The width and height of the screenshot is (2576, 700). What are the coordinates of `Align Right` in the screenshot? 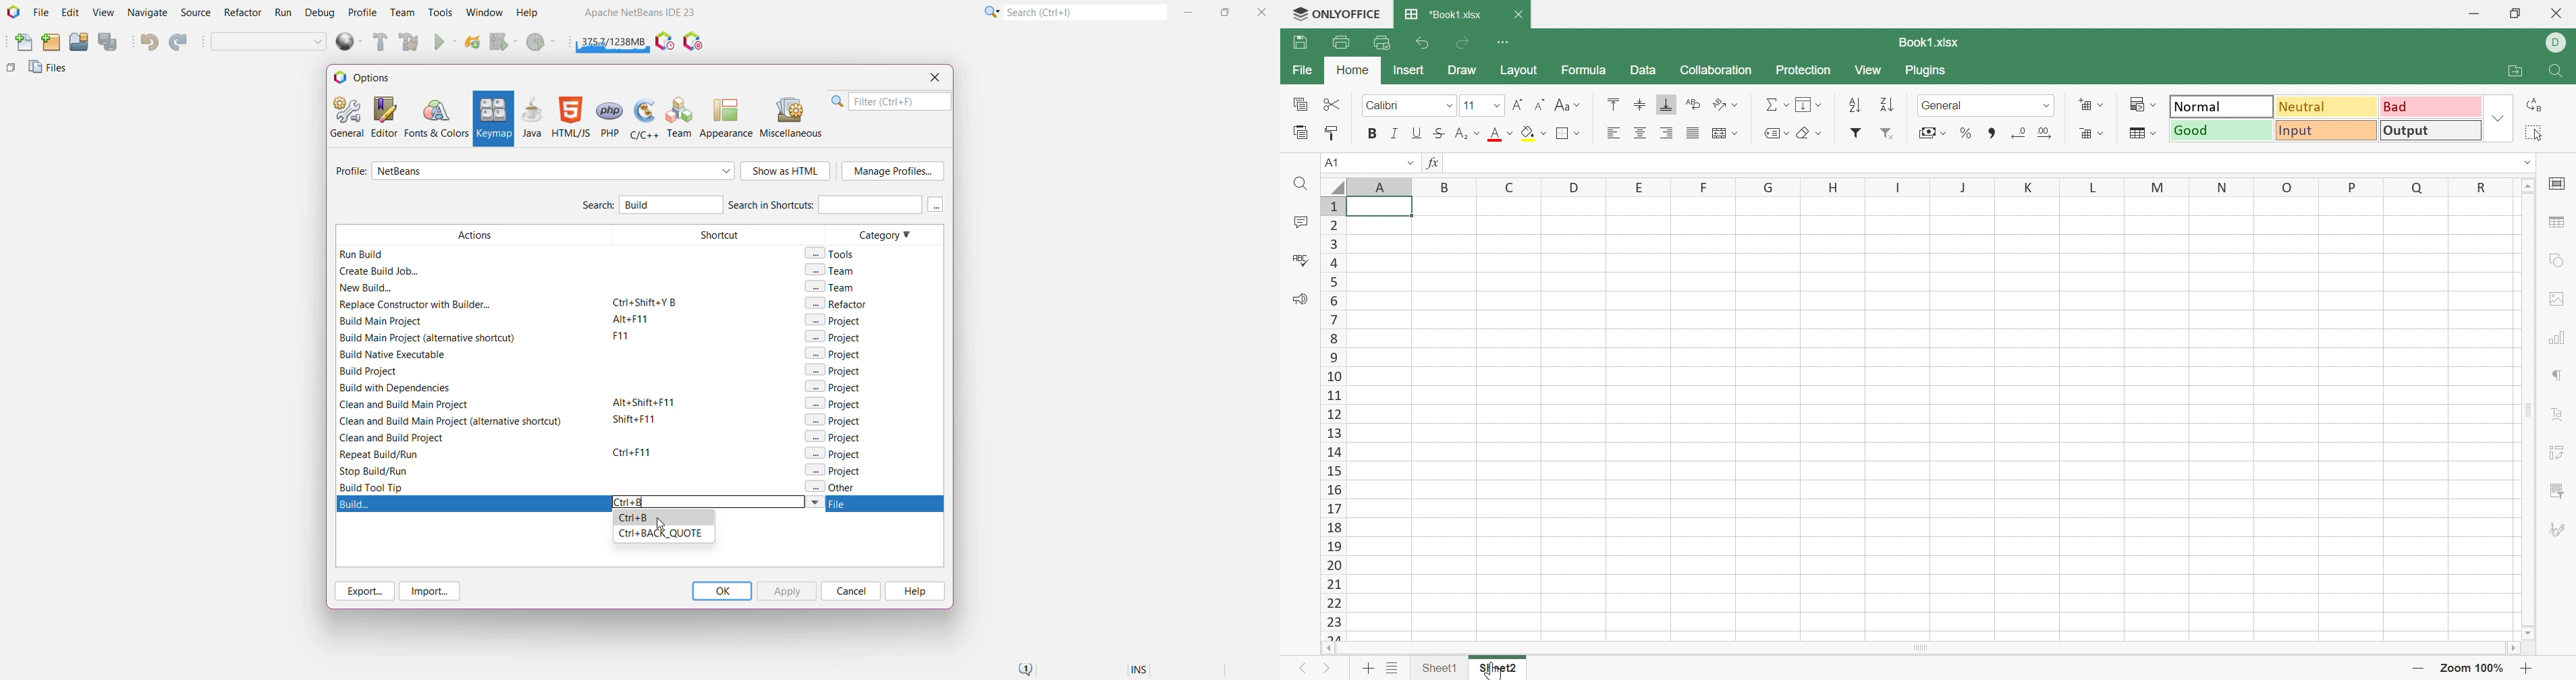 It's located at (1668, 132).